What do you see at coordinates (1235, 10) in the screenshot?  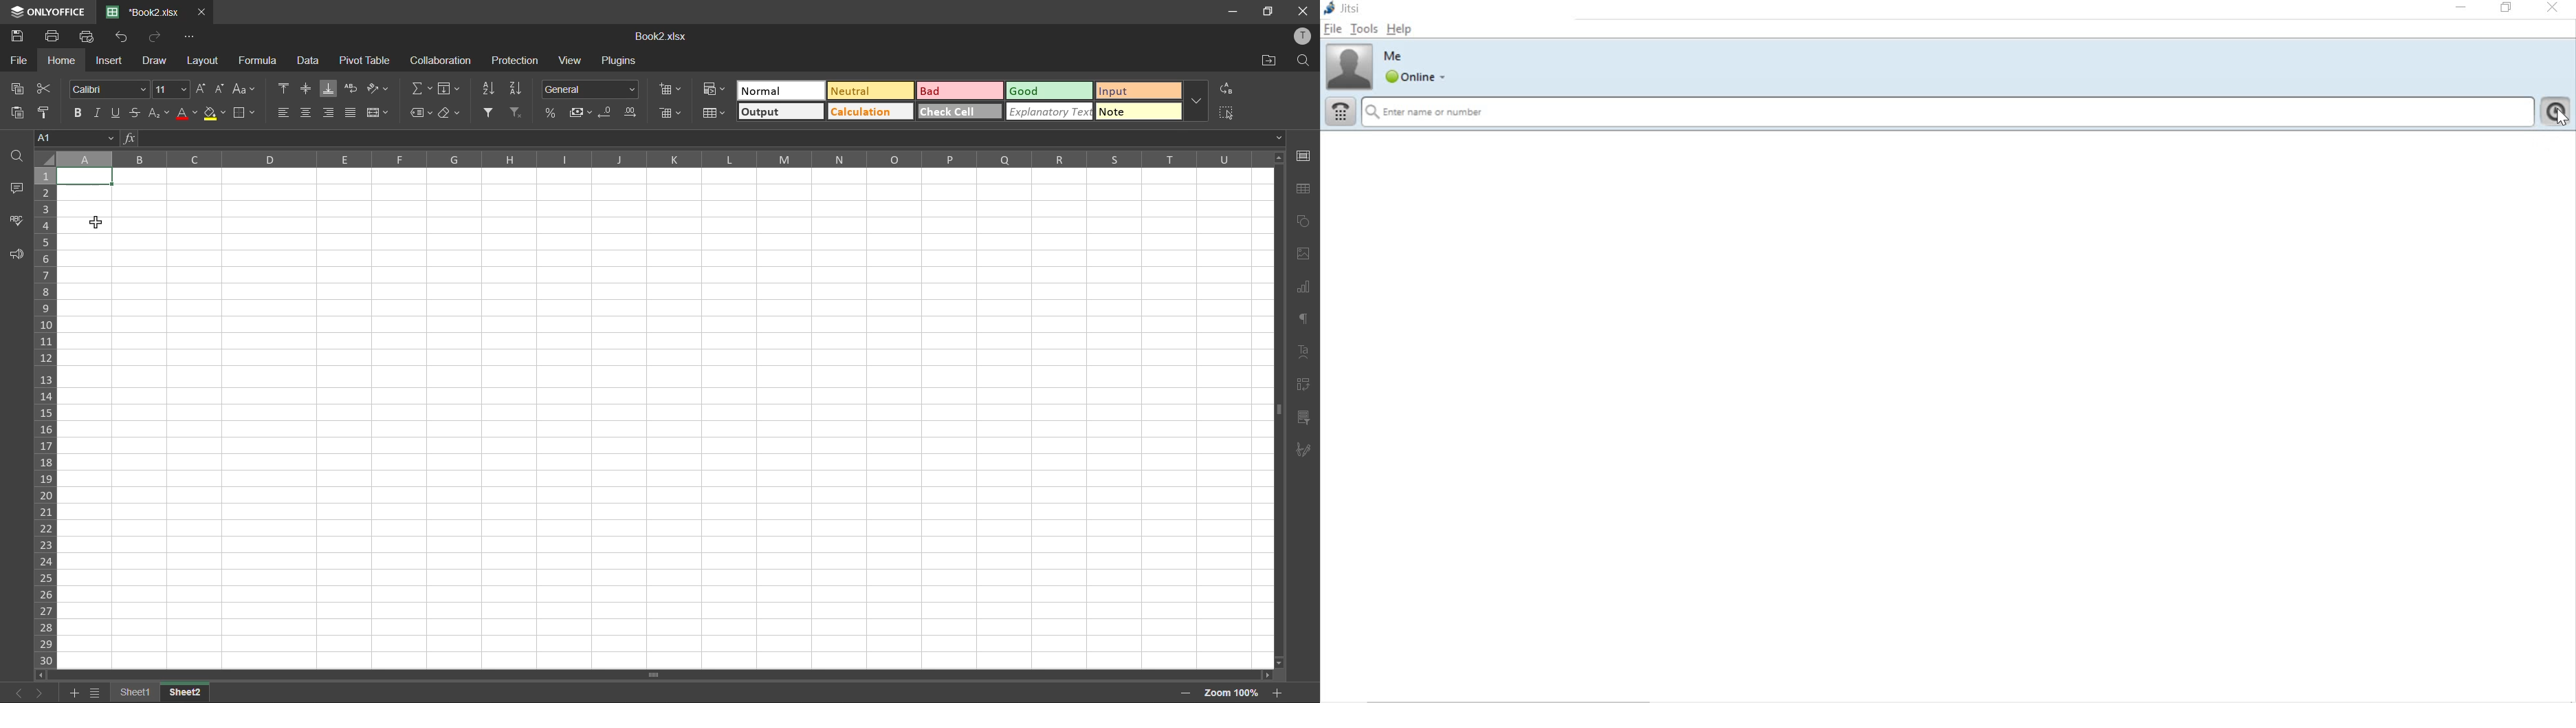 I see `minimize` at bounding box center [1235, 10].